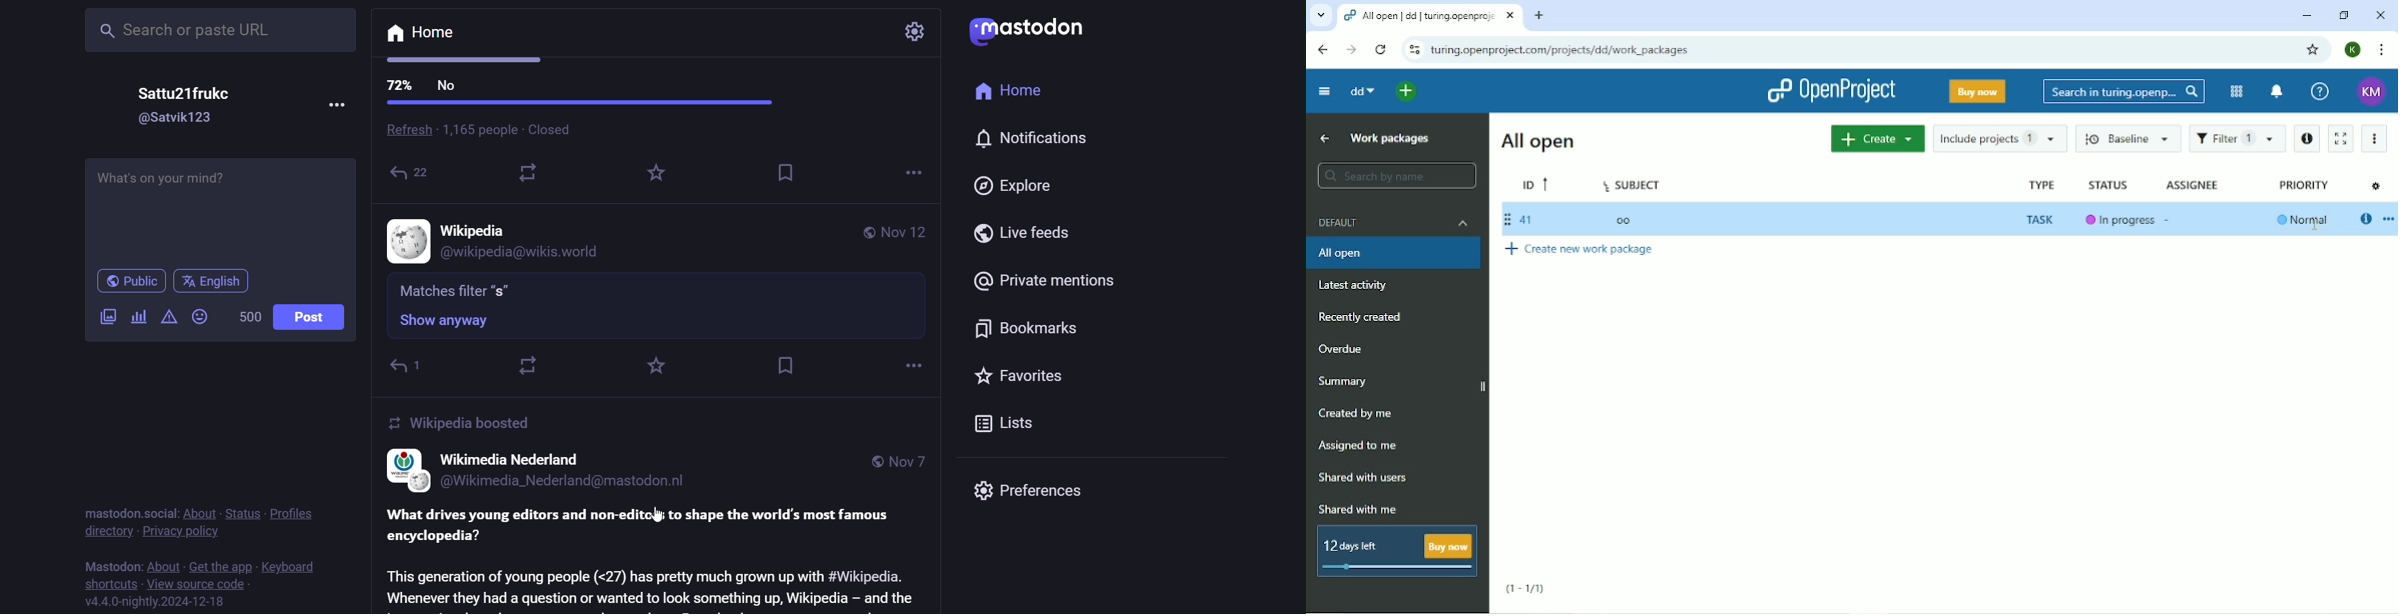 This screenshot has width=2408, height=616. What do you see at coordinates (558, 130) in the screenshot?
I see `closed` at bounding box center [558, 130].